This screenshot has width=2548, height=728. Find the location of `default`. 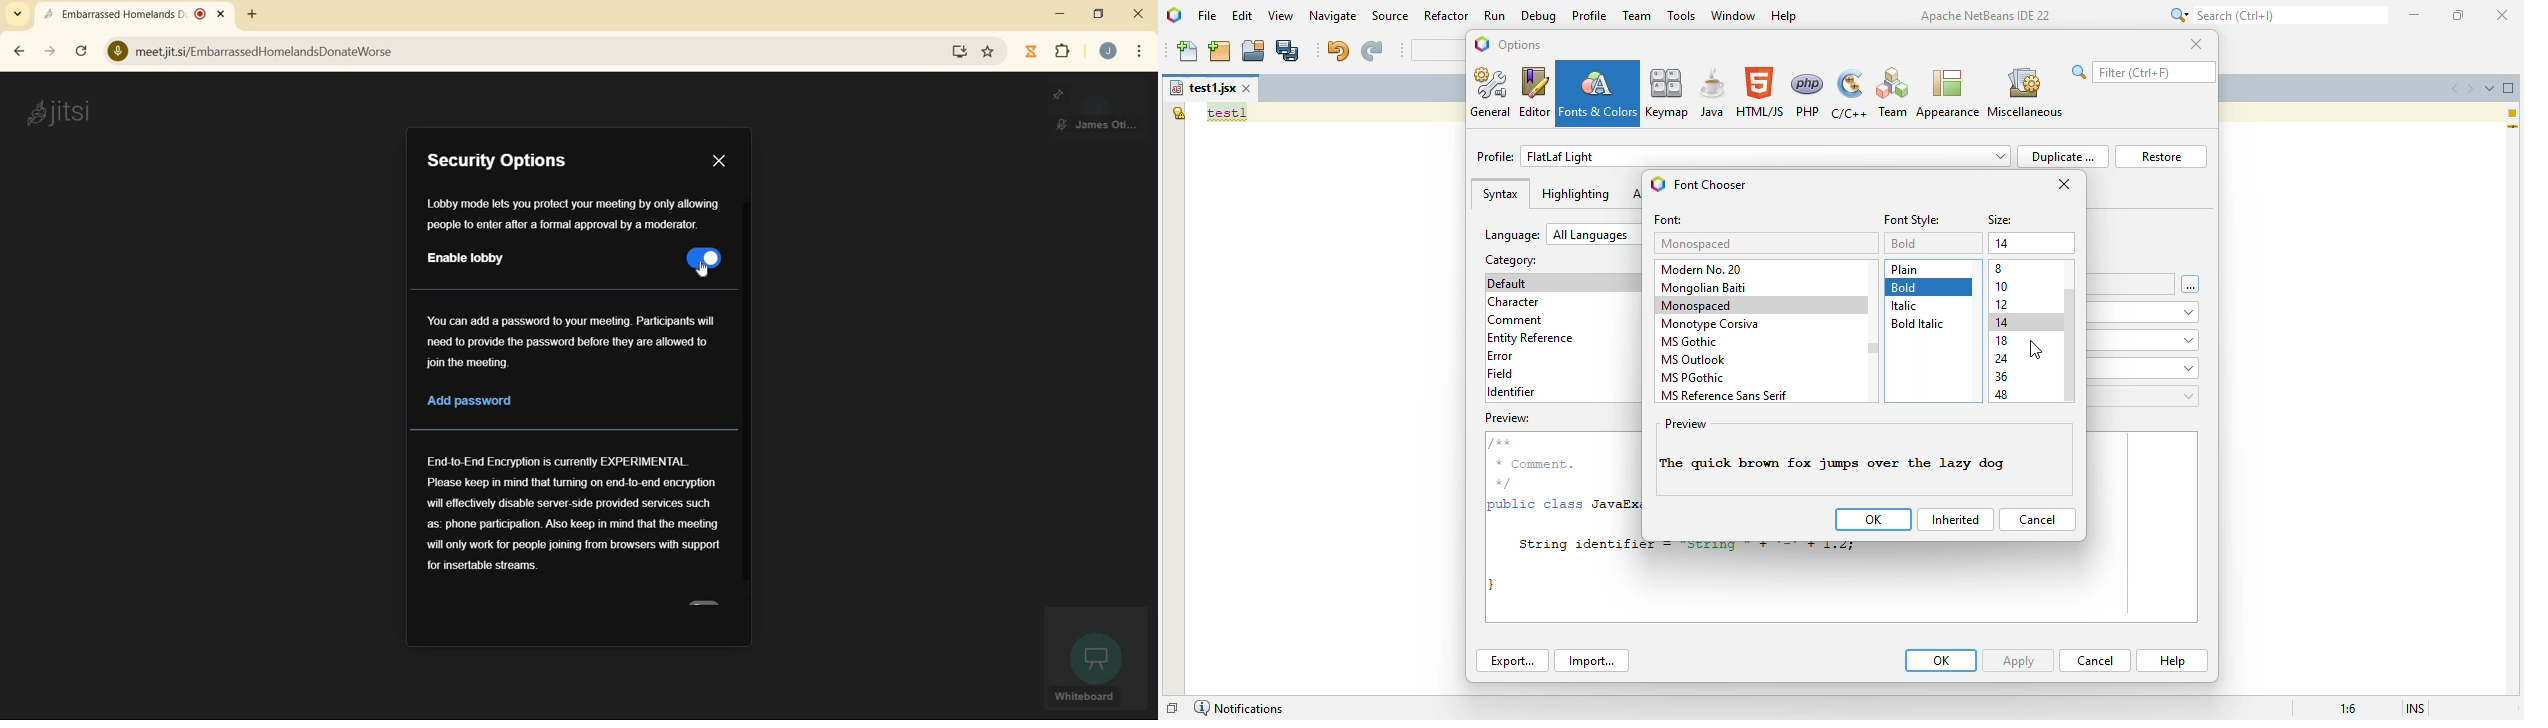

default is located at coordinates (1511, 283).